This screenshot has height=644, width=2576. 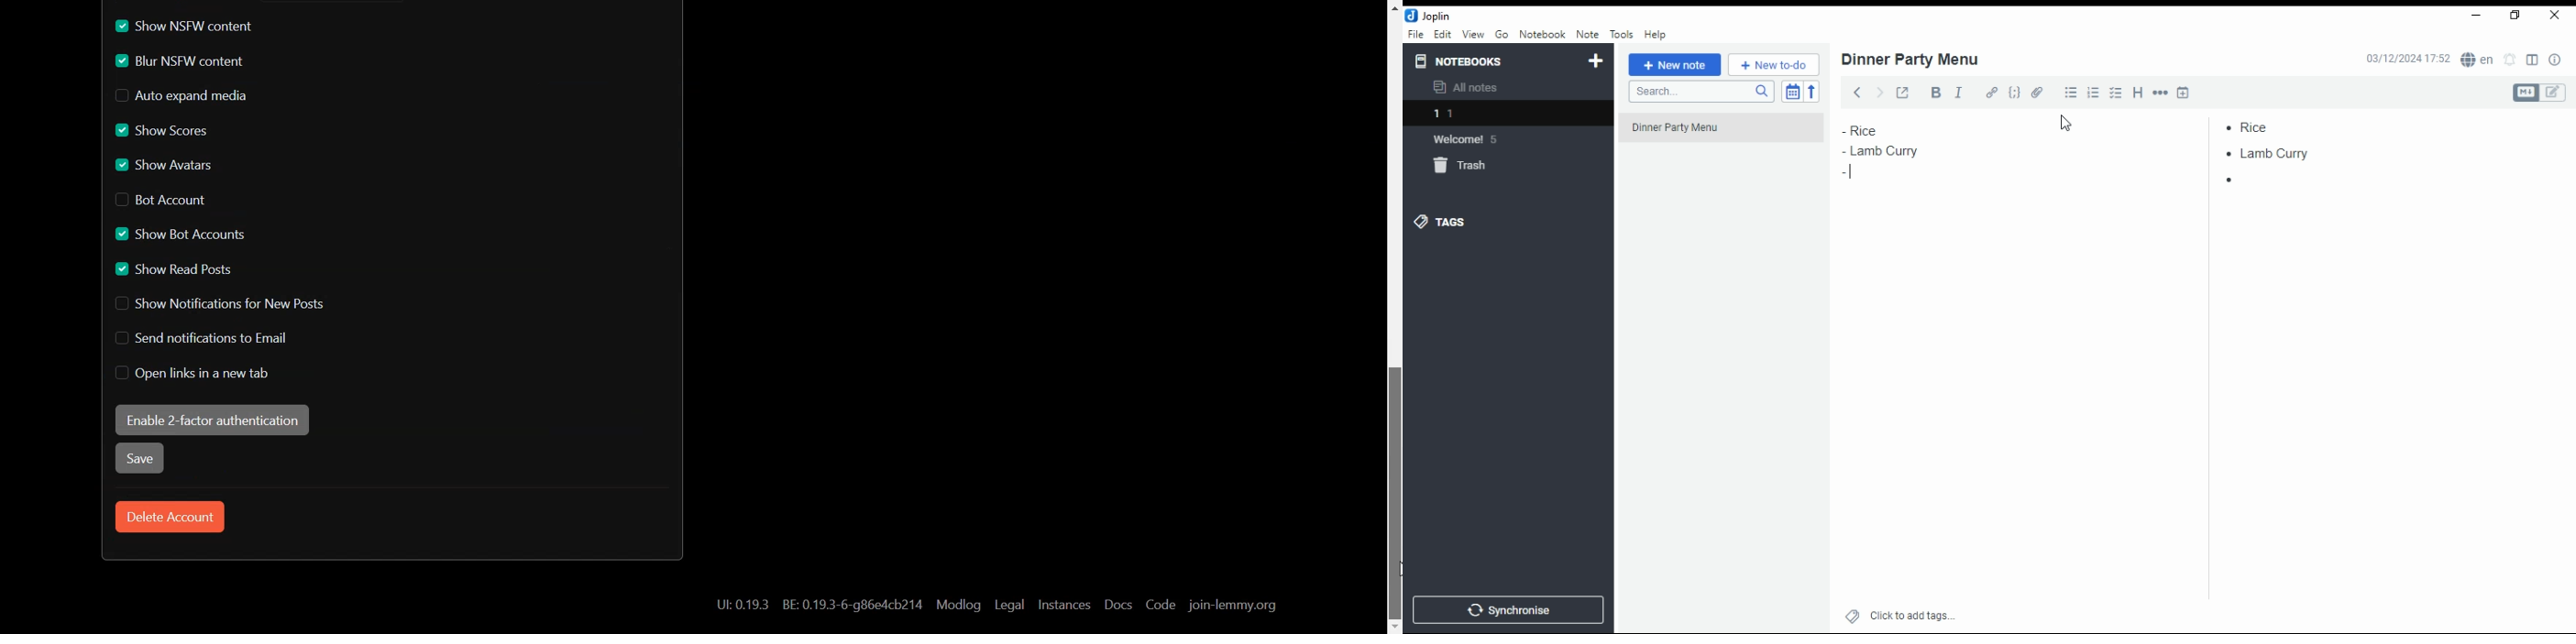 What do you see at coordinates (2139, 93) in the screenshot?
I see `heading` at bounding box center [2139, 93].